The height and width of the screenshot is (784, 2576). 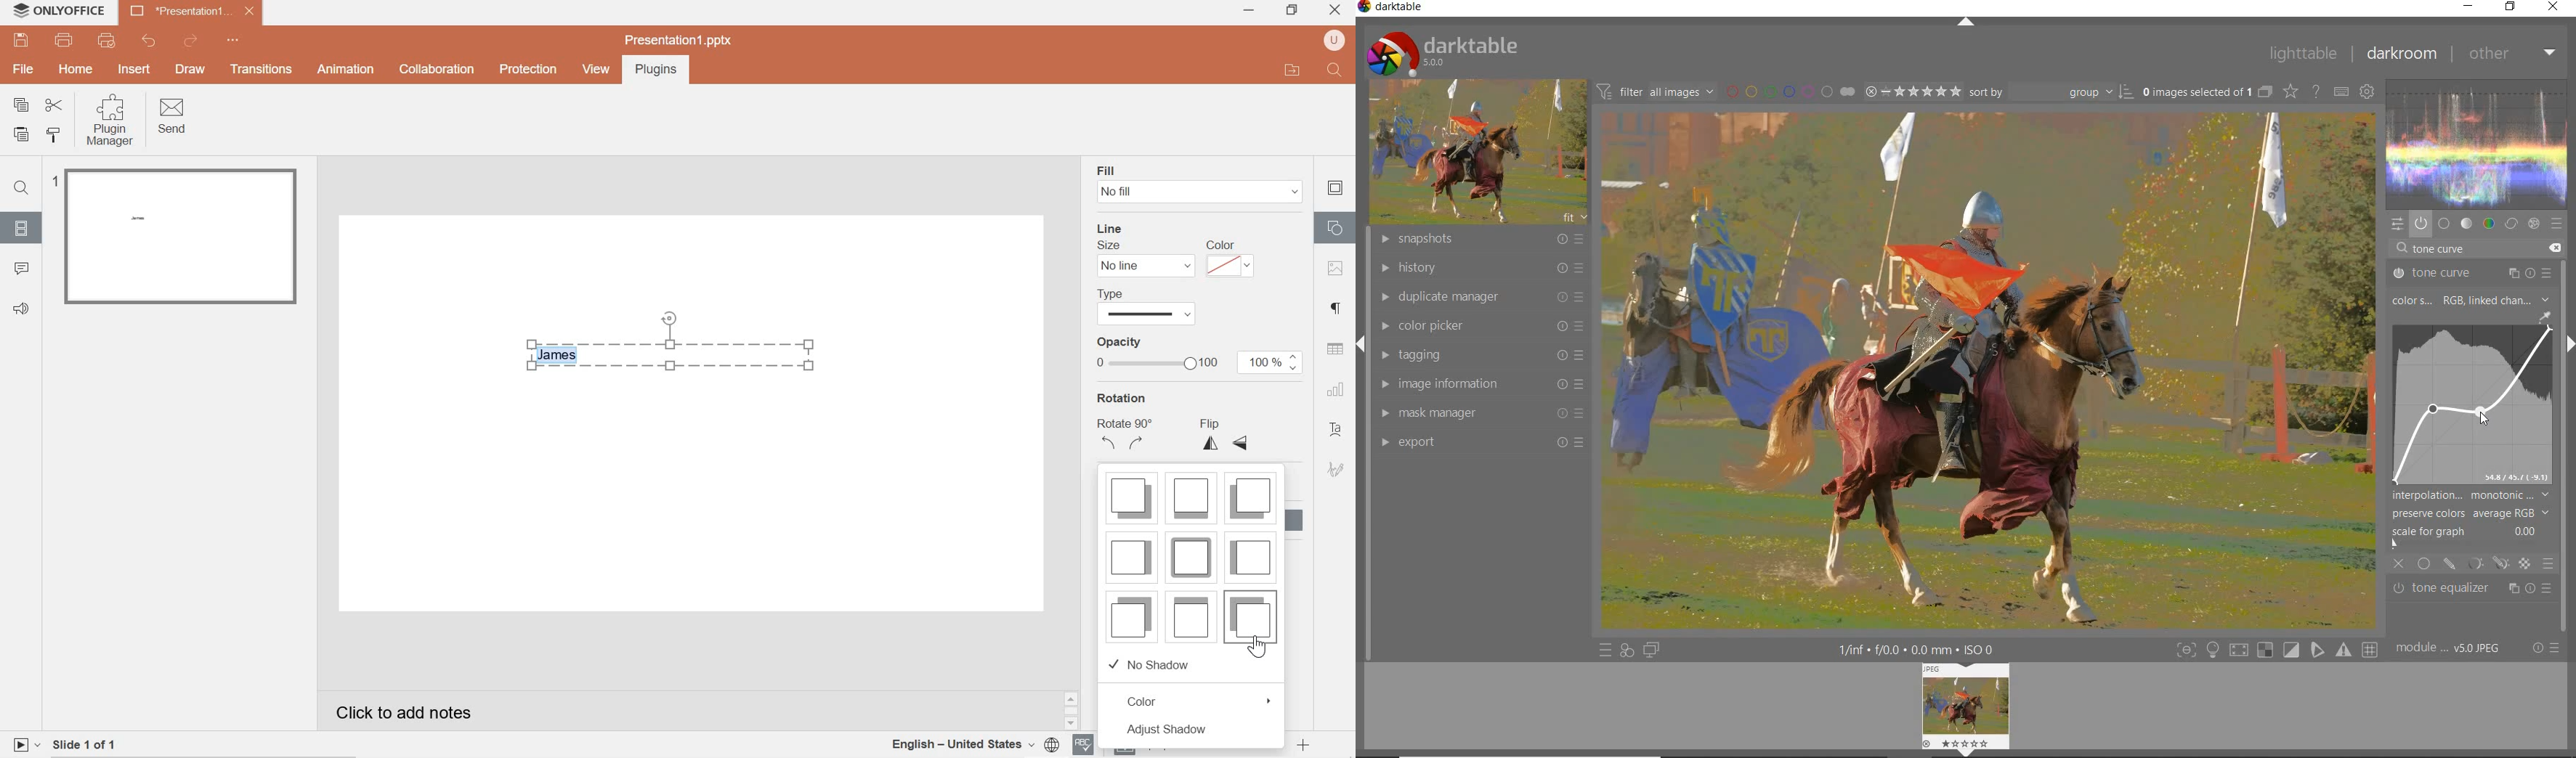 What do you see at coordinates (146, 41) in the screenshot?
I see `undo` at bounding box center [146, 41].